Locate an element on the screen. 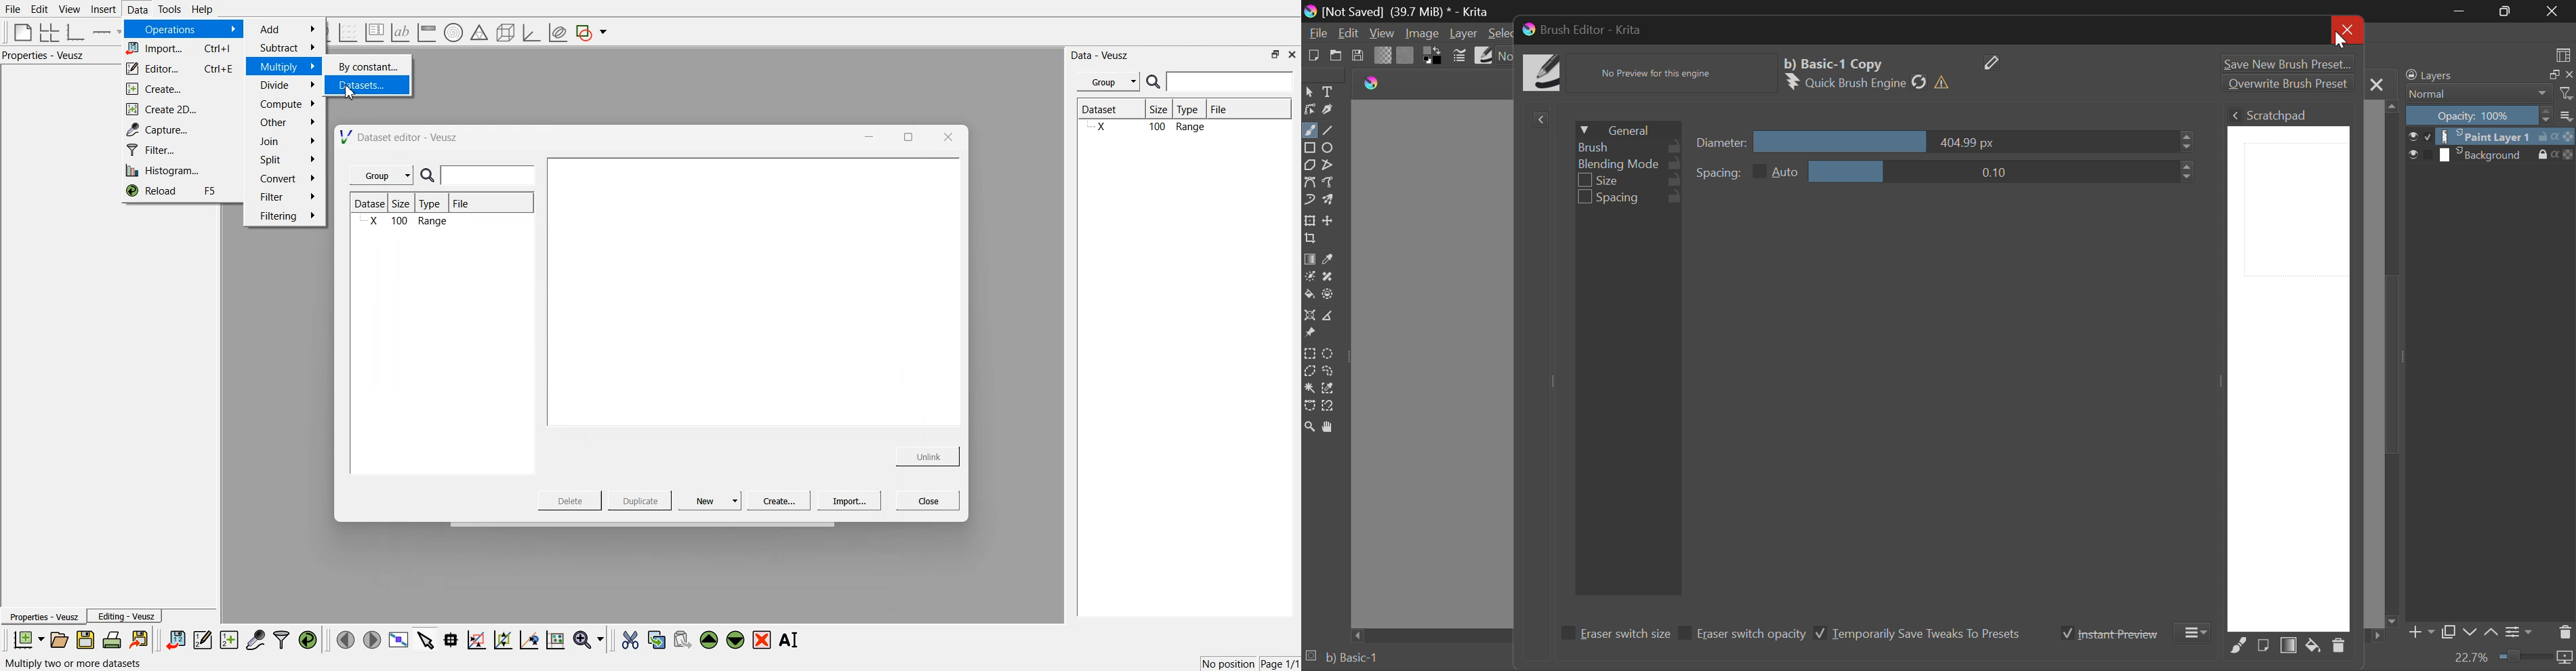 Image resolution: width=2576 pixels, height=672 pixels. Dynamic Brush is located at coordinates (1309, 200).